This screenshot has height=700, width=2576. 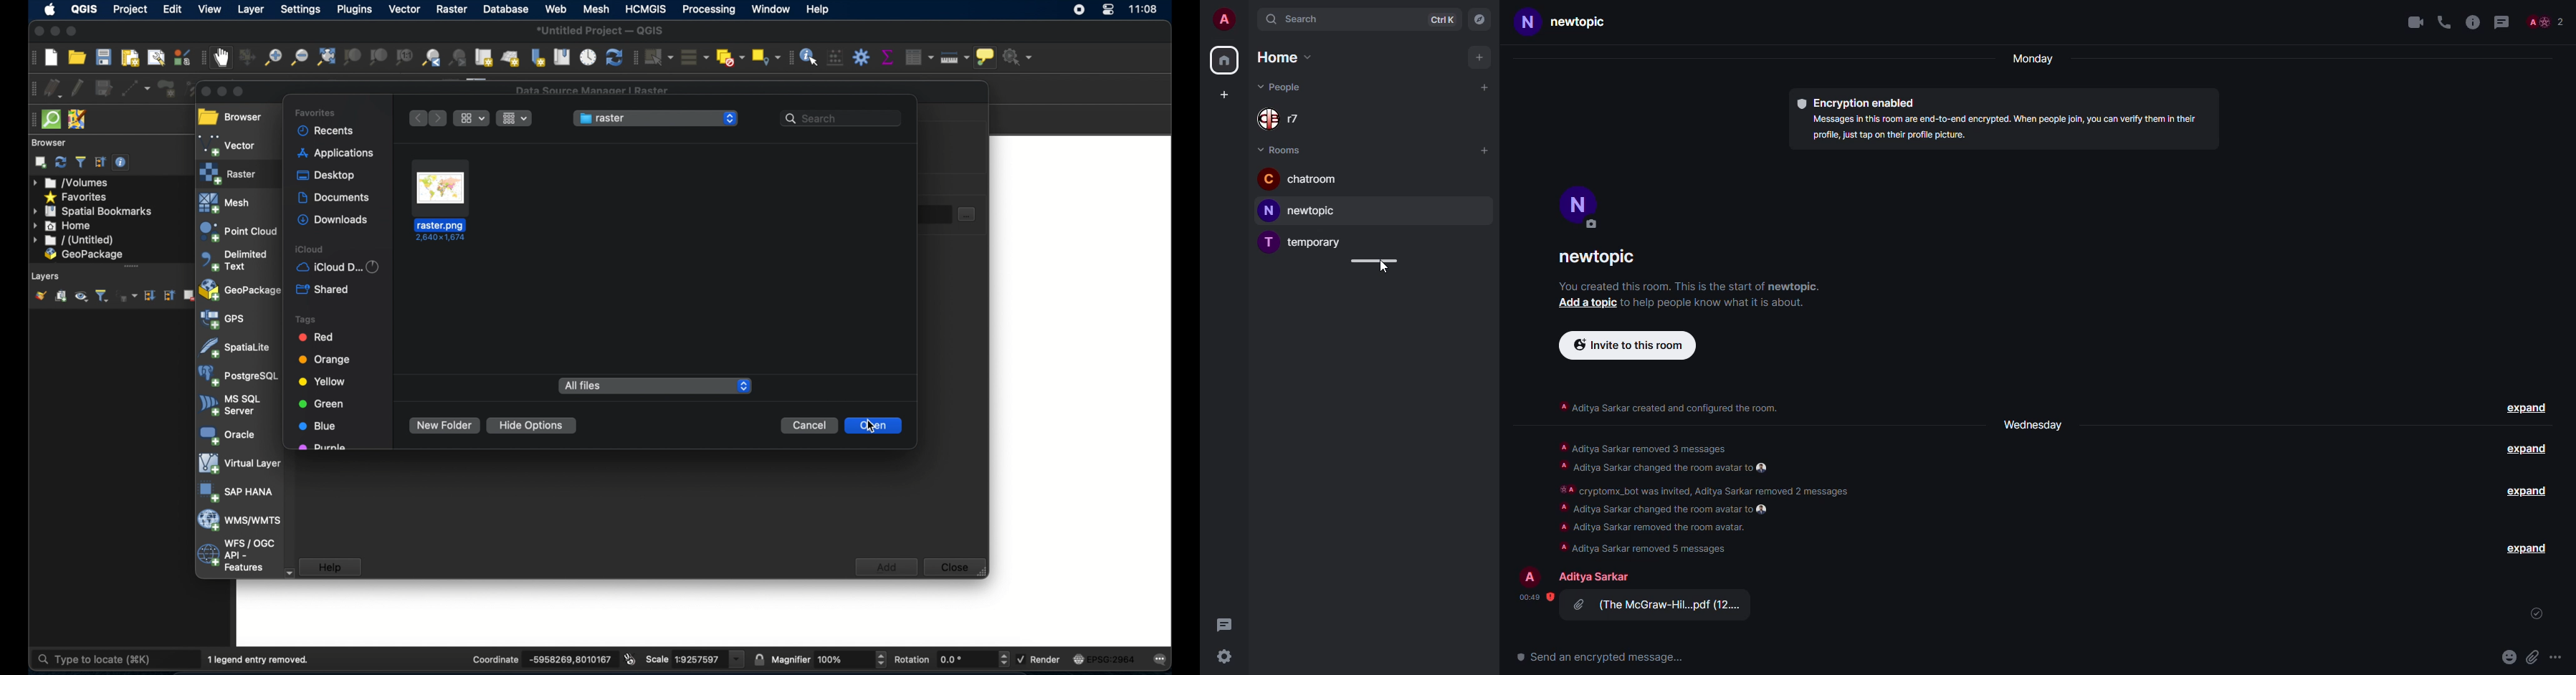 I want to click on data source manager raster, so click(x=594, y=91).